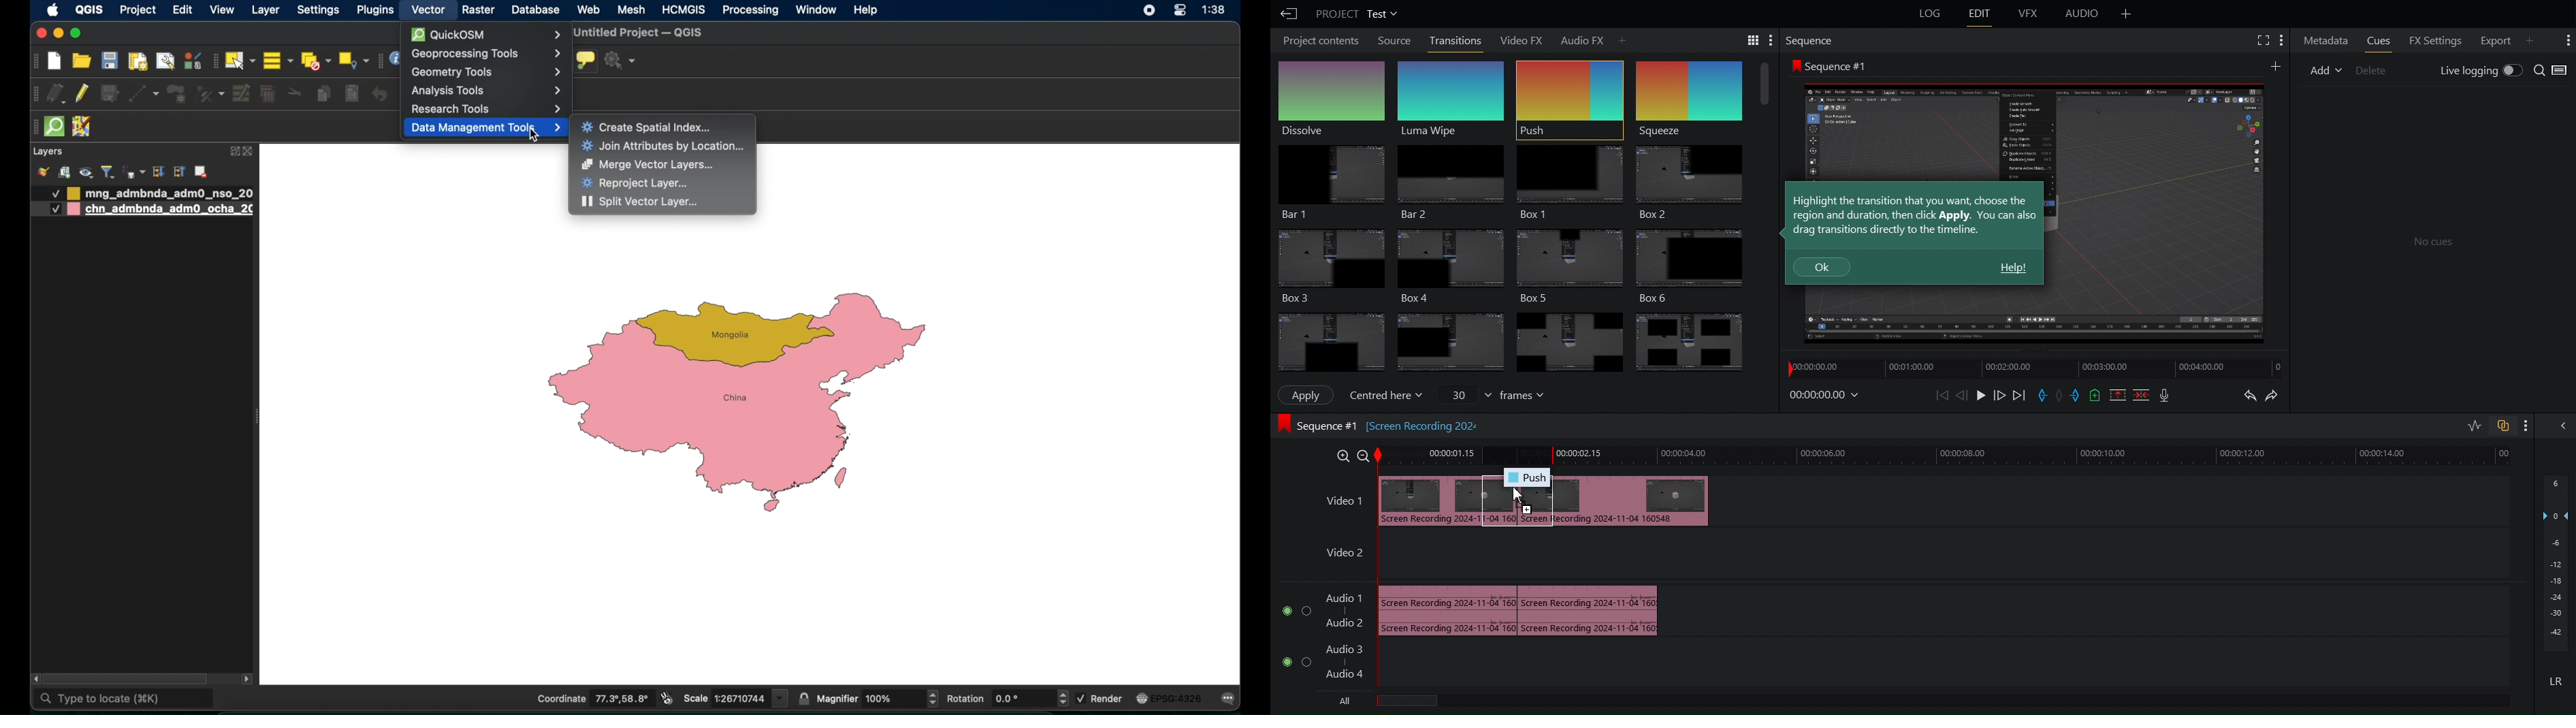  Describe the element at coordinates (1339, 555) in the screenshot. I see `Video 2` at that location.